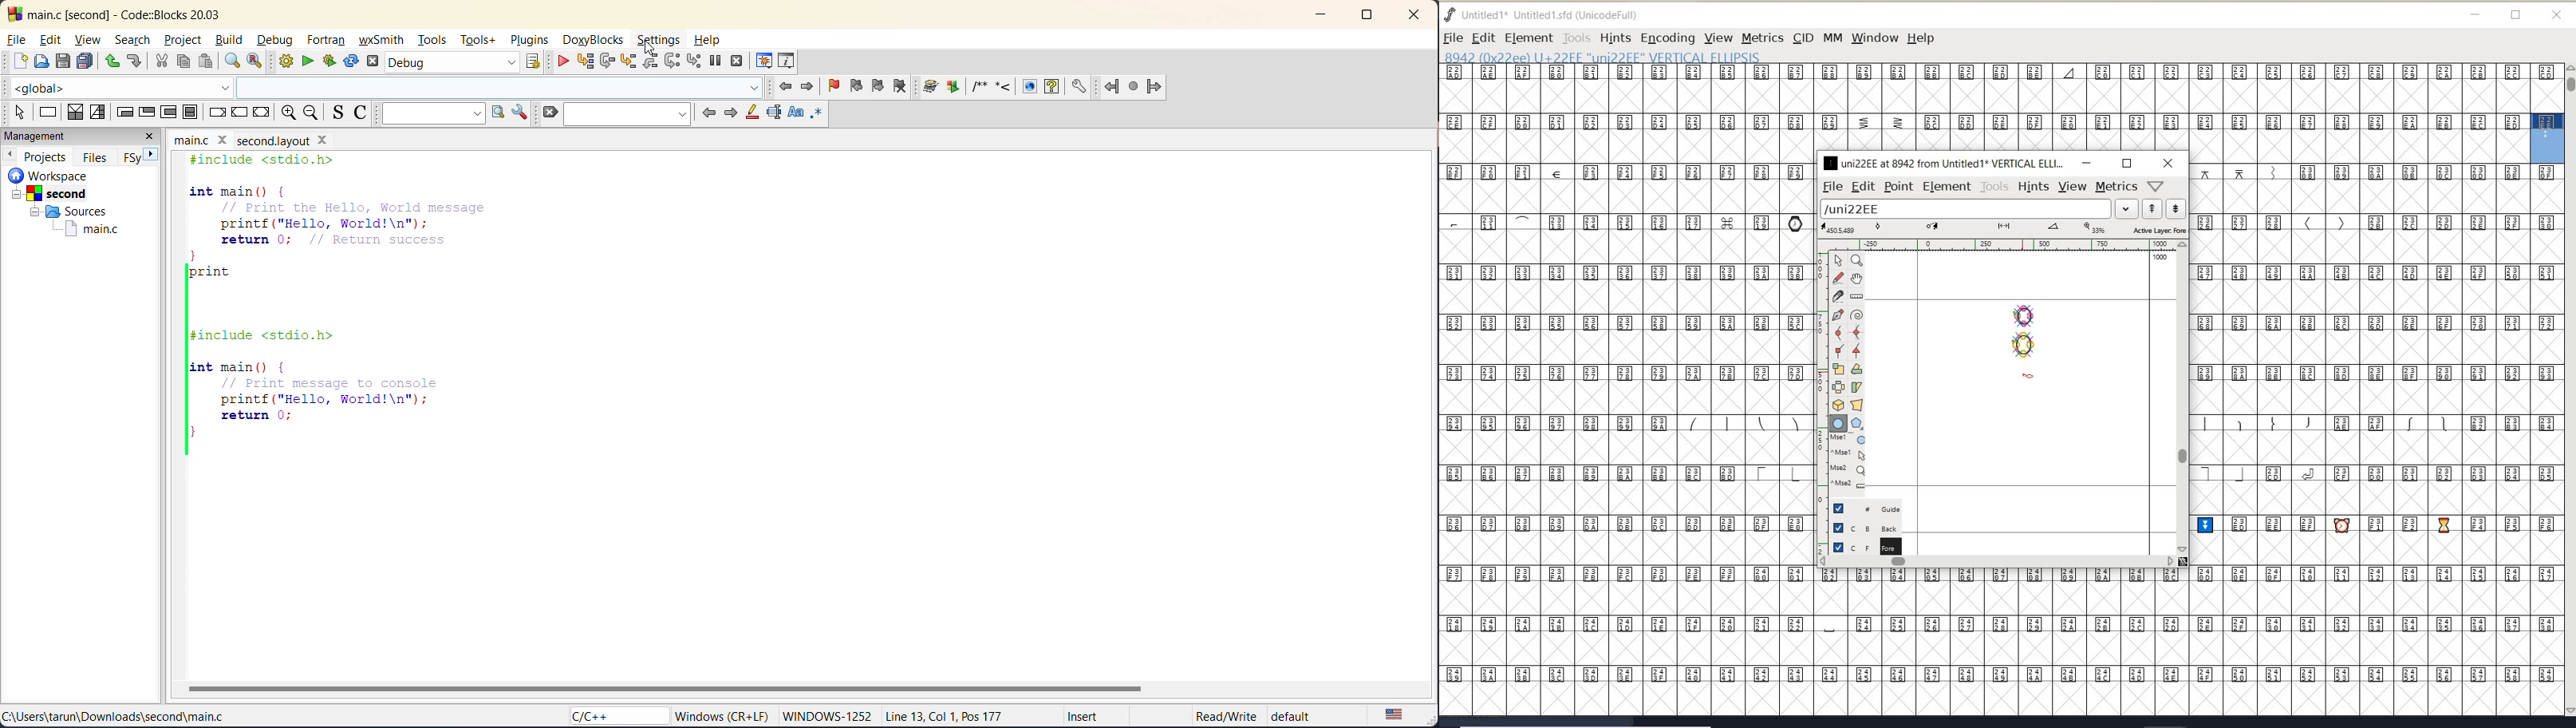 This screenshot has width=2576, height=728. What do you see at coordinates (594, 41) in the screenshot?
I see `doxyblocks` at bounding box center [594, 41].